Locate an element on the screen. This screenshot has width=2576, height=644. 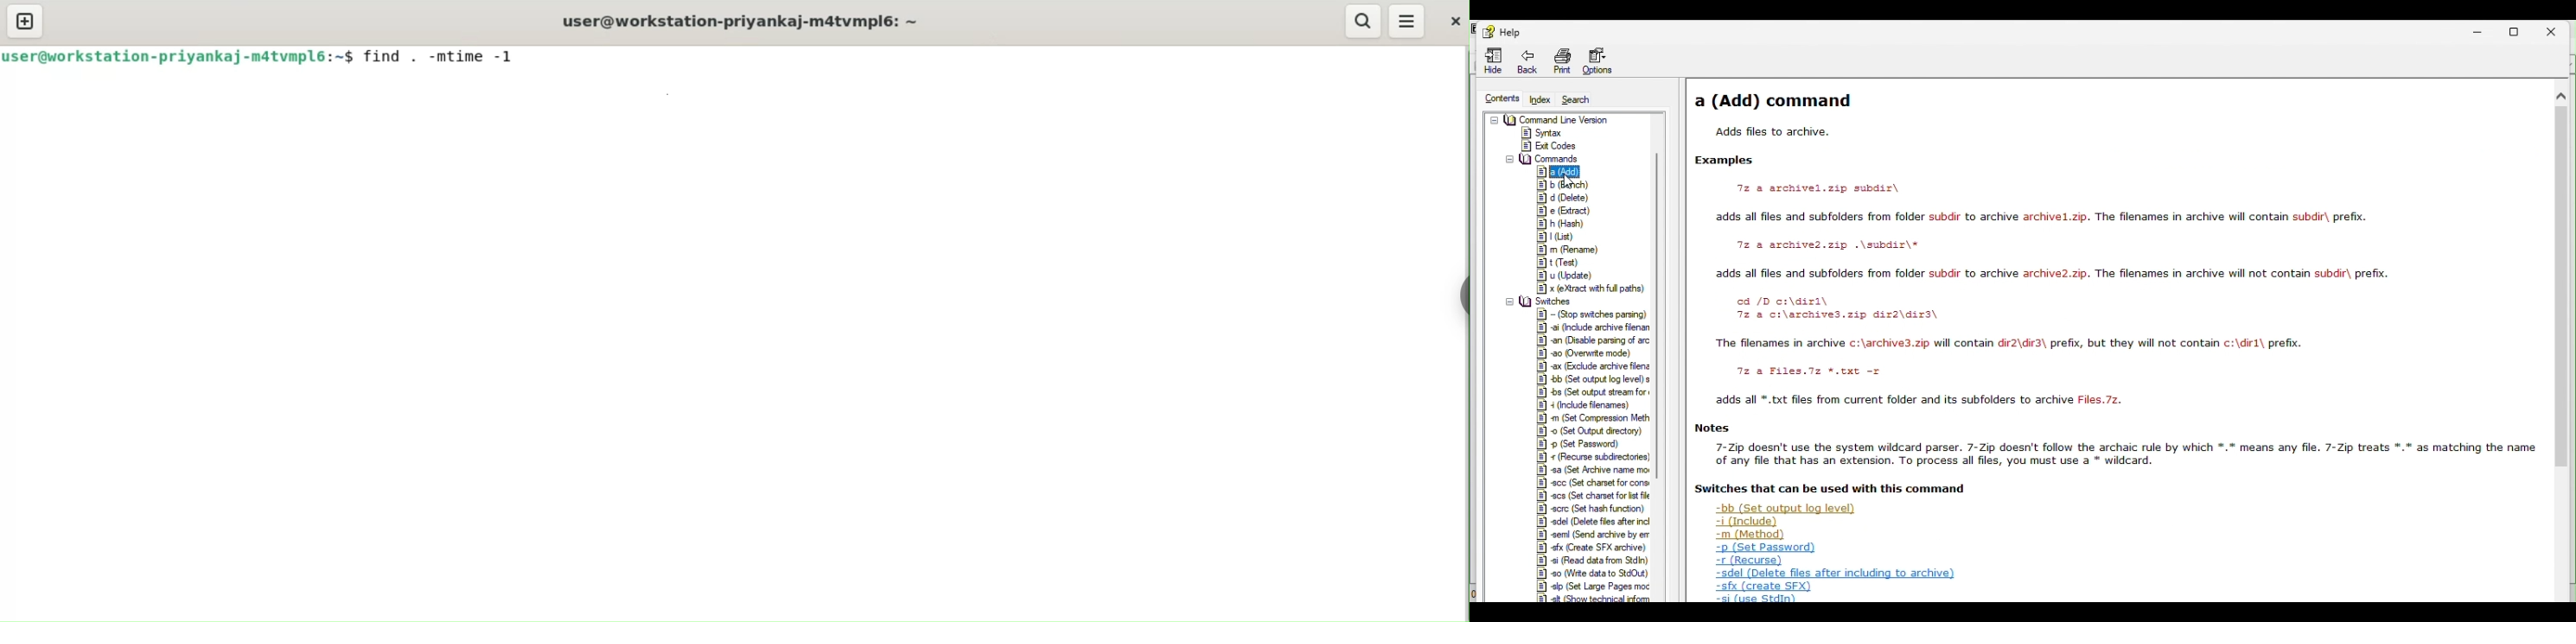
text is located at coordinates (1837, 308).